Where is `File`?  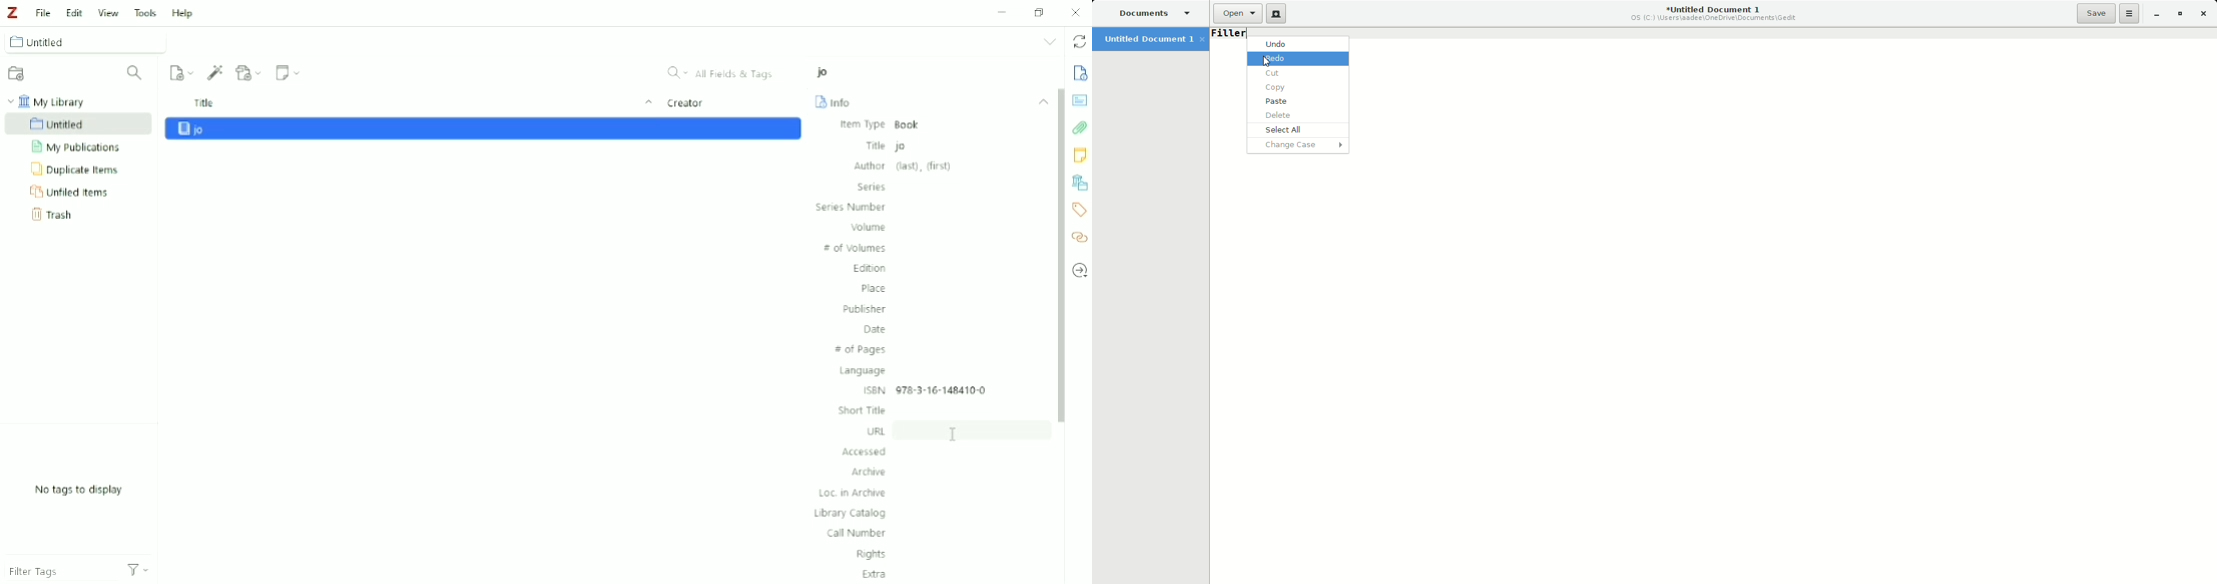
File is located at coordinates (42, 12).